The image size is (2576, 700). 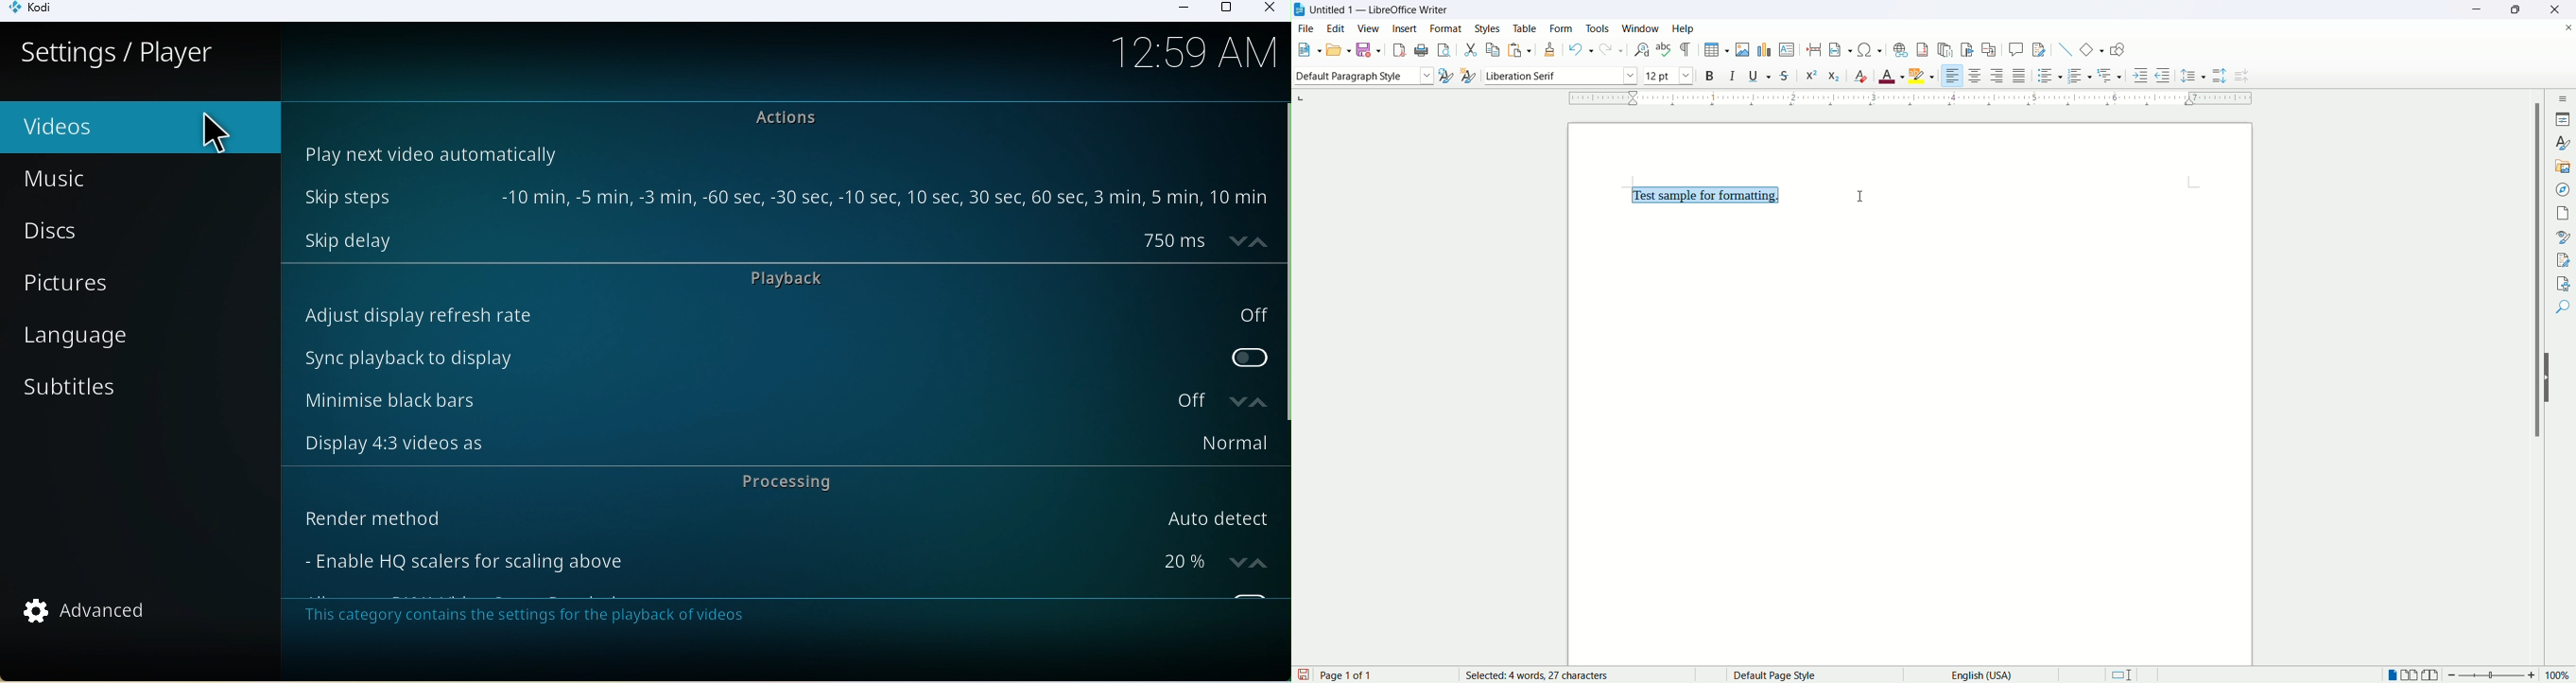 I want to click on subscript, so click(x=1835, y=75).